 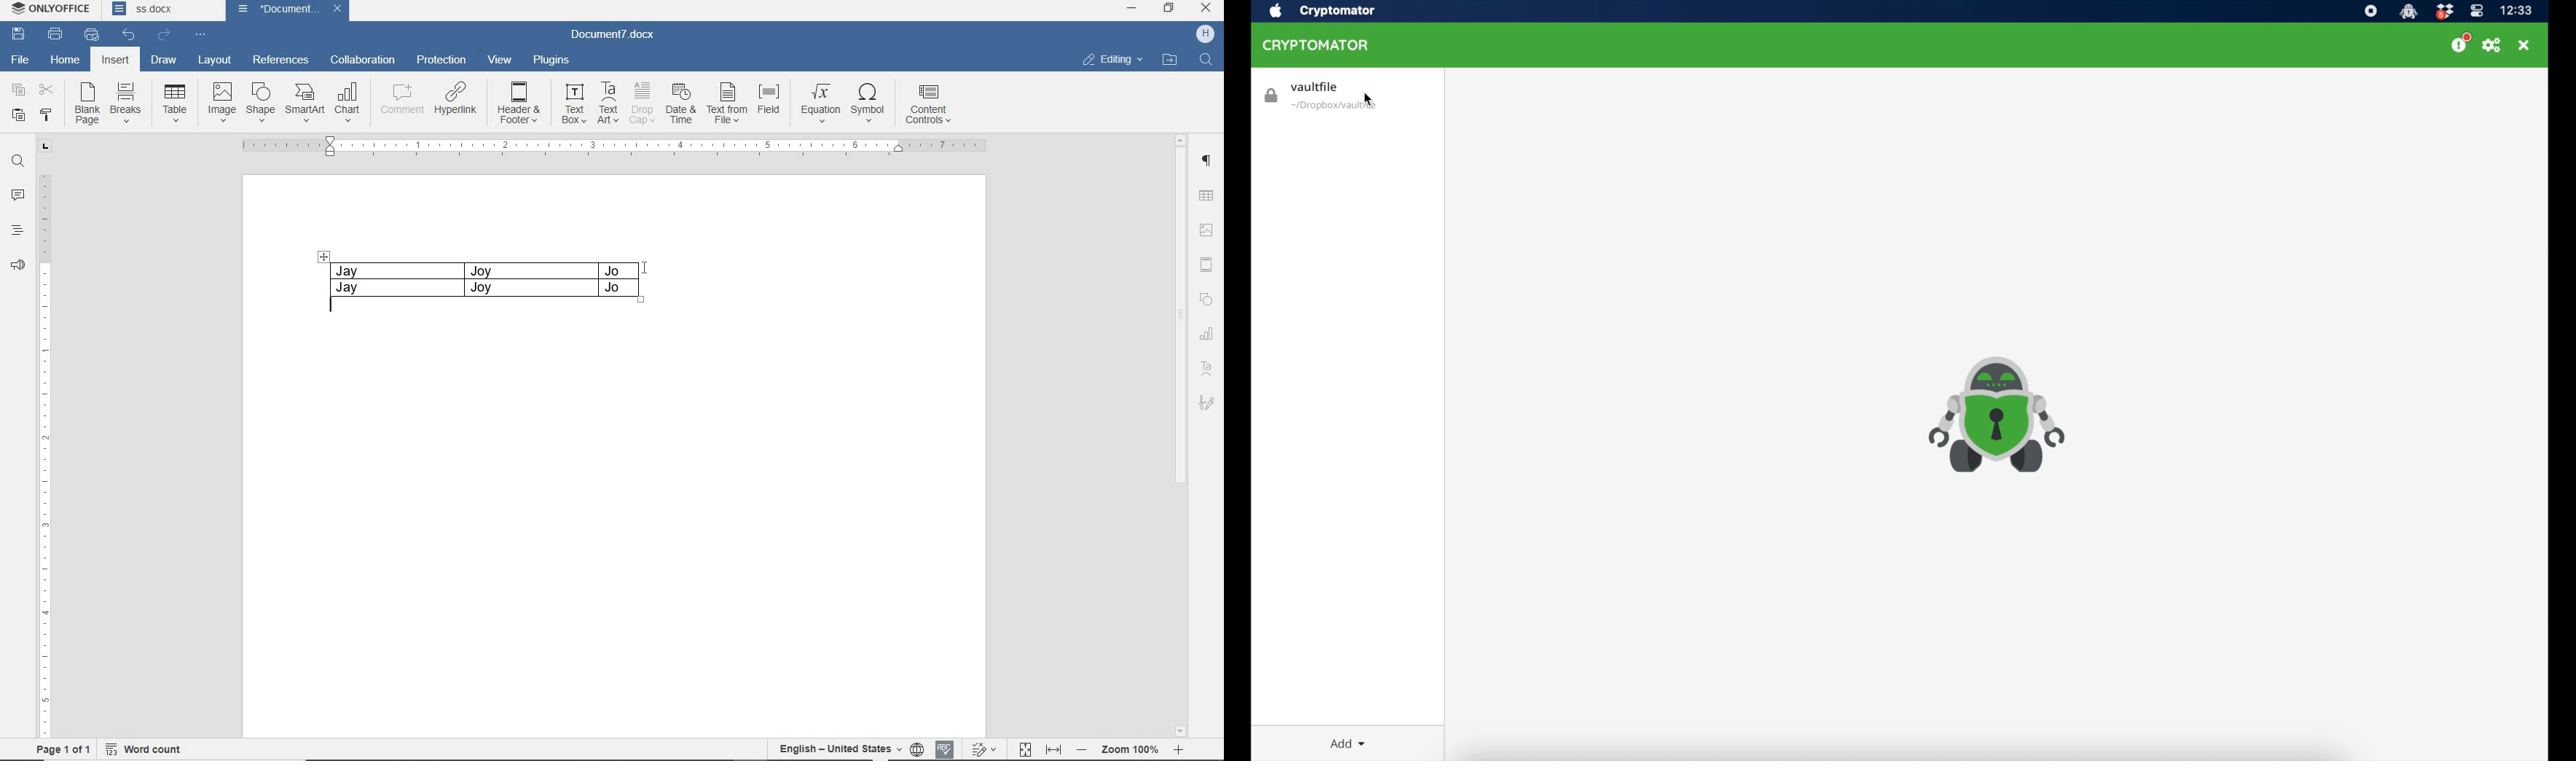 I want to click on PROTECTION, so click(x=440, y=60).